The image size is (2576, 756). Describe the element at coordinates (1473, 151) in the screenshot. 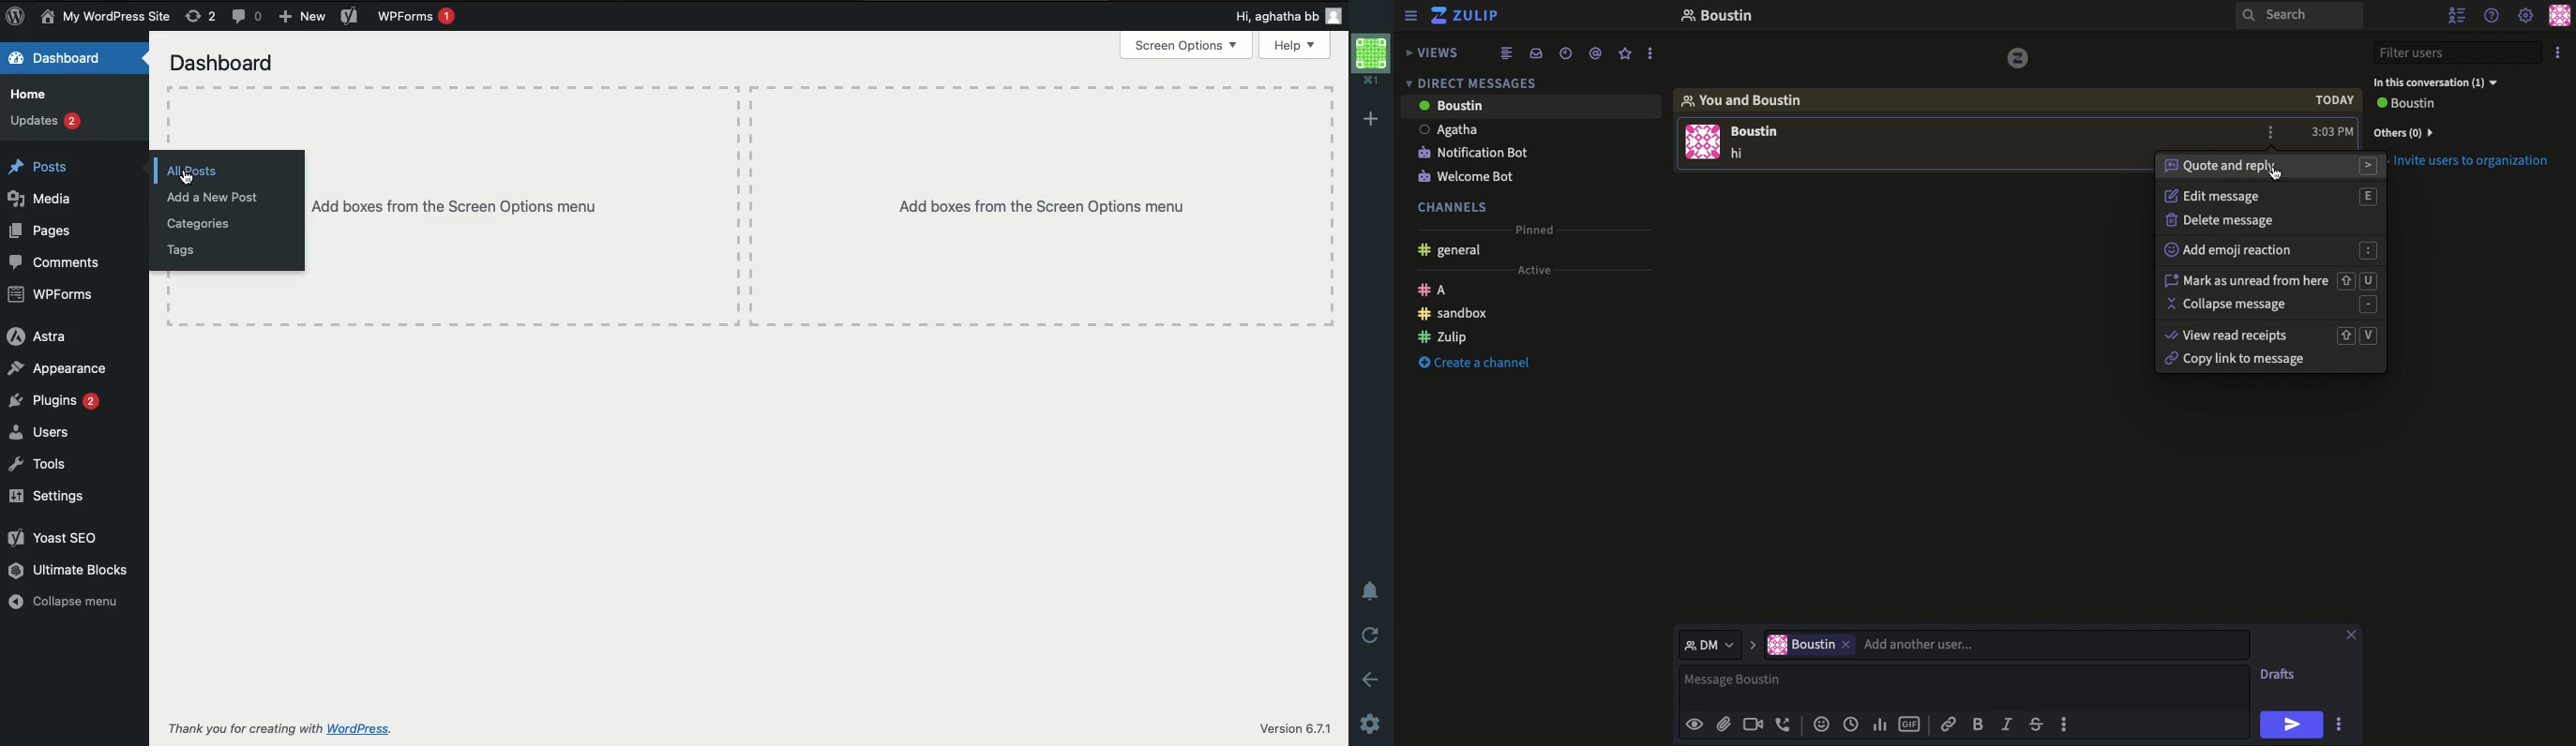

I see `Notification bot` at that location.